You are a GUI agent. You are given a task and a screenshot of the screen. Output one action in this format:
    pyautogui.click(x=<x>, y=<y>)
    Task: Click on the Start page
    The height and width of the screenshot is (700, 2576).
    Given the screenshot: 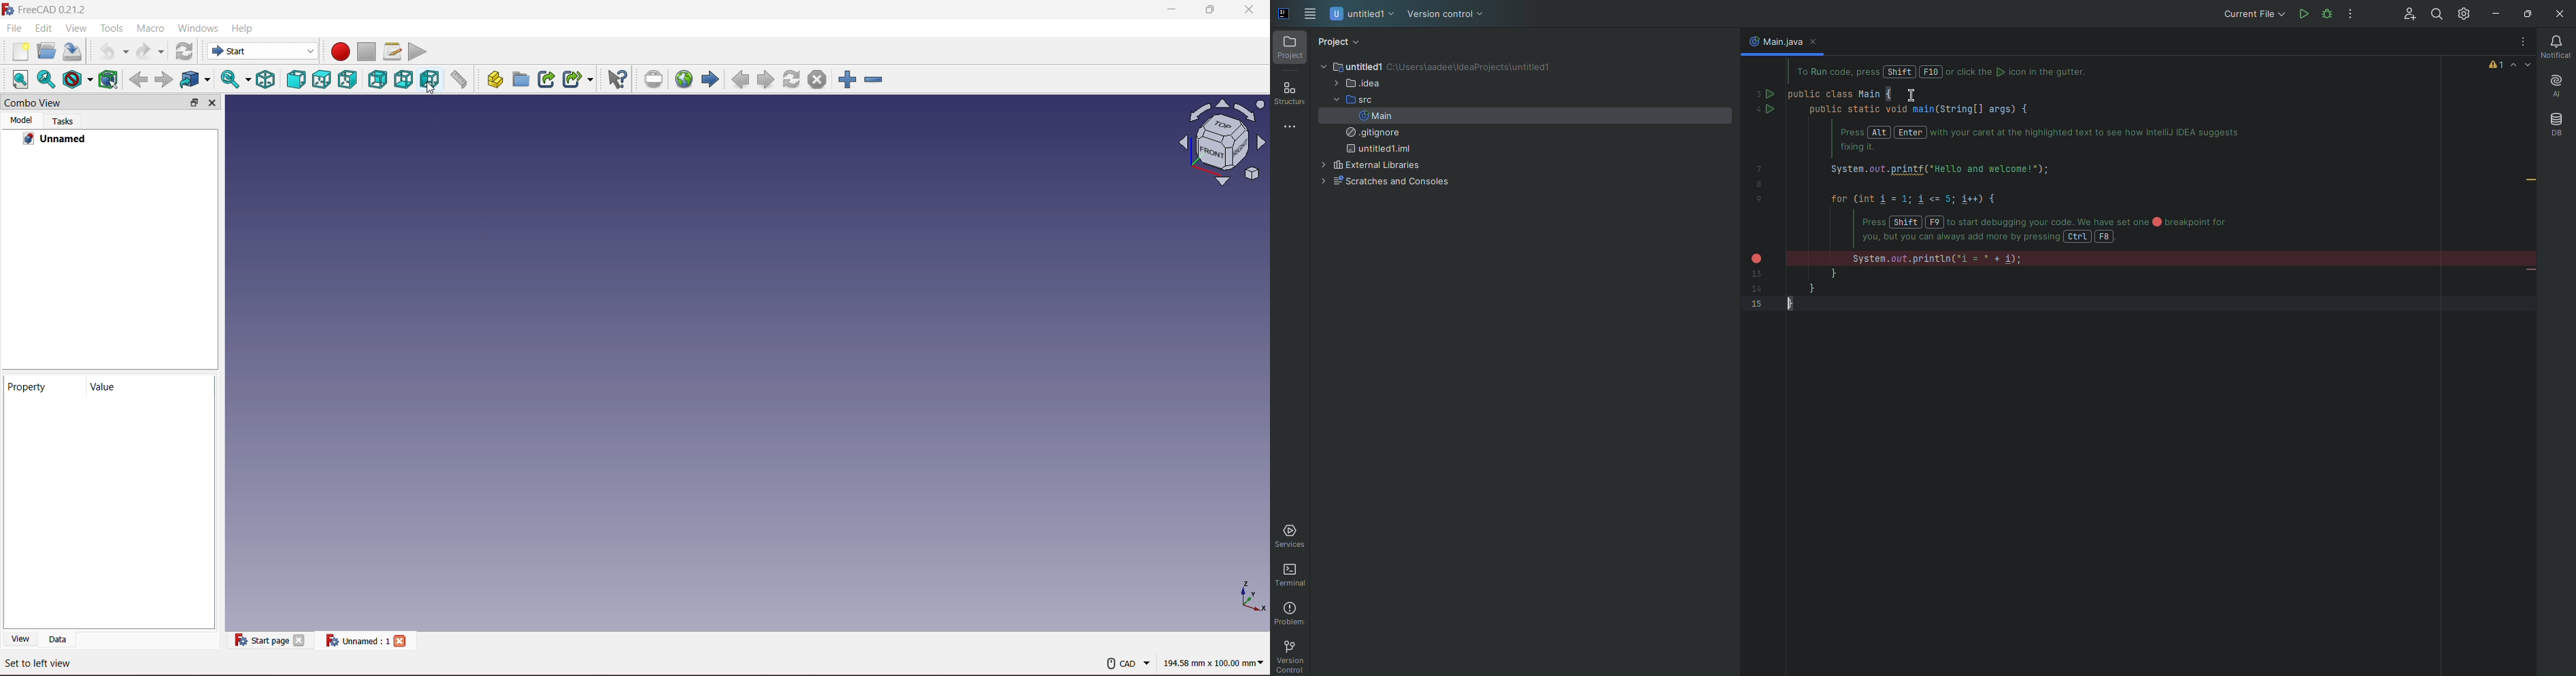 What is the action you would take?
    pyautogui.click(x=271, y=640)
    